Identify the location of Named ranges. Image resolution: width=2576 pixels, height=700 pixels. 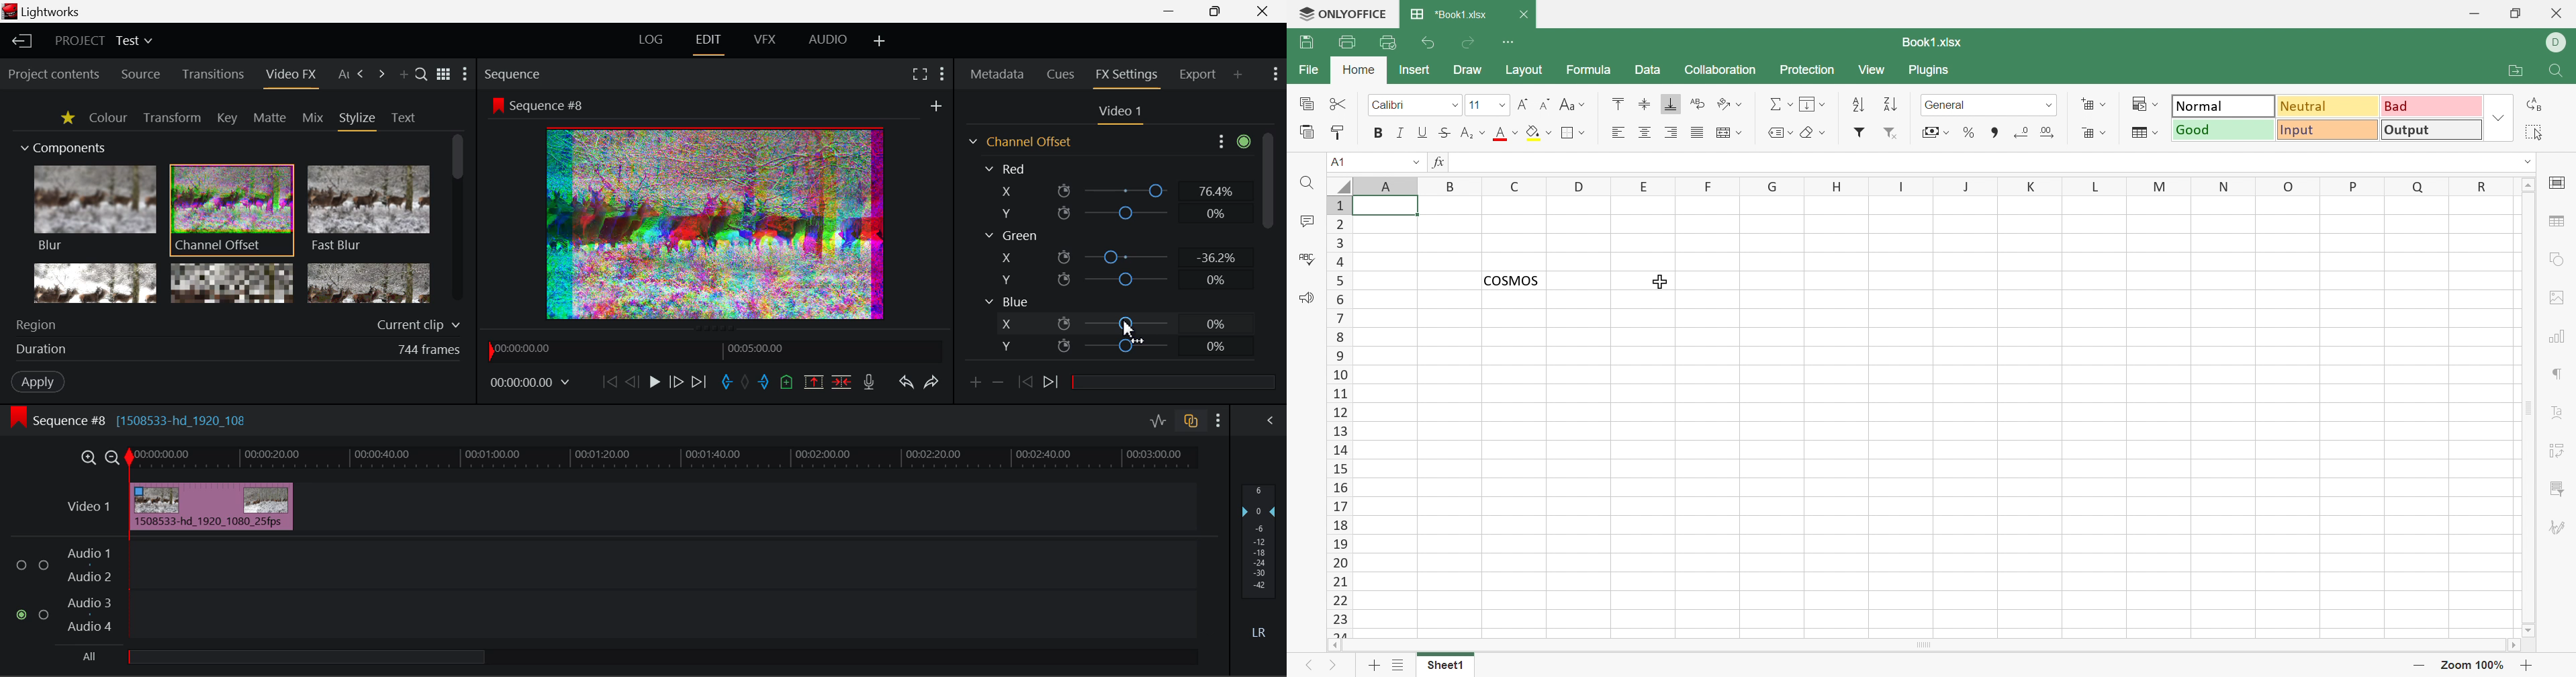
(1783, 134).